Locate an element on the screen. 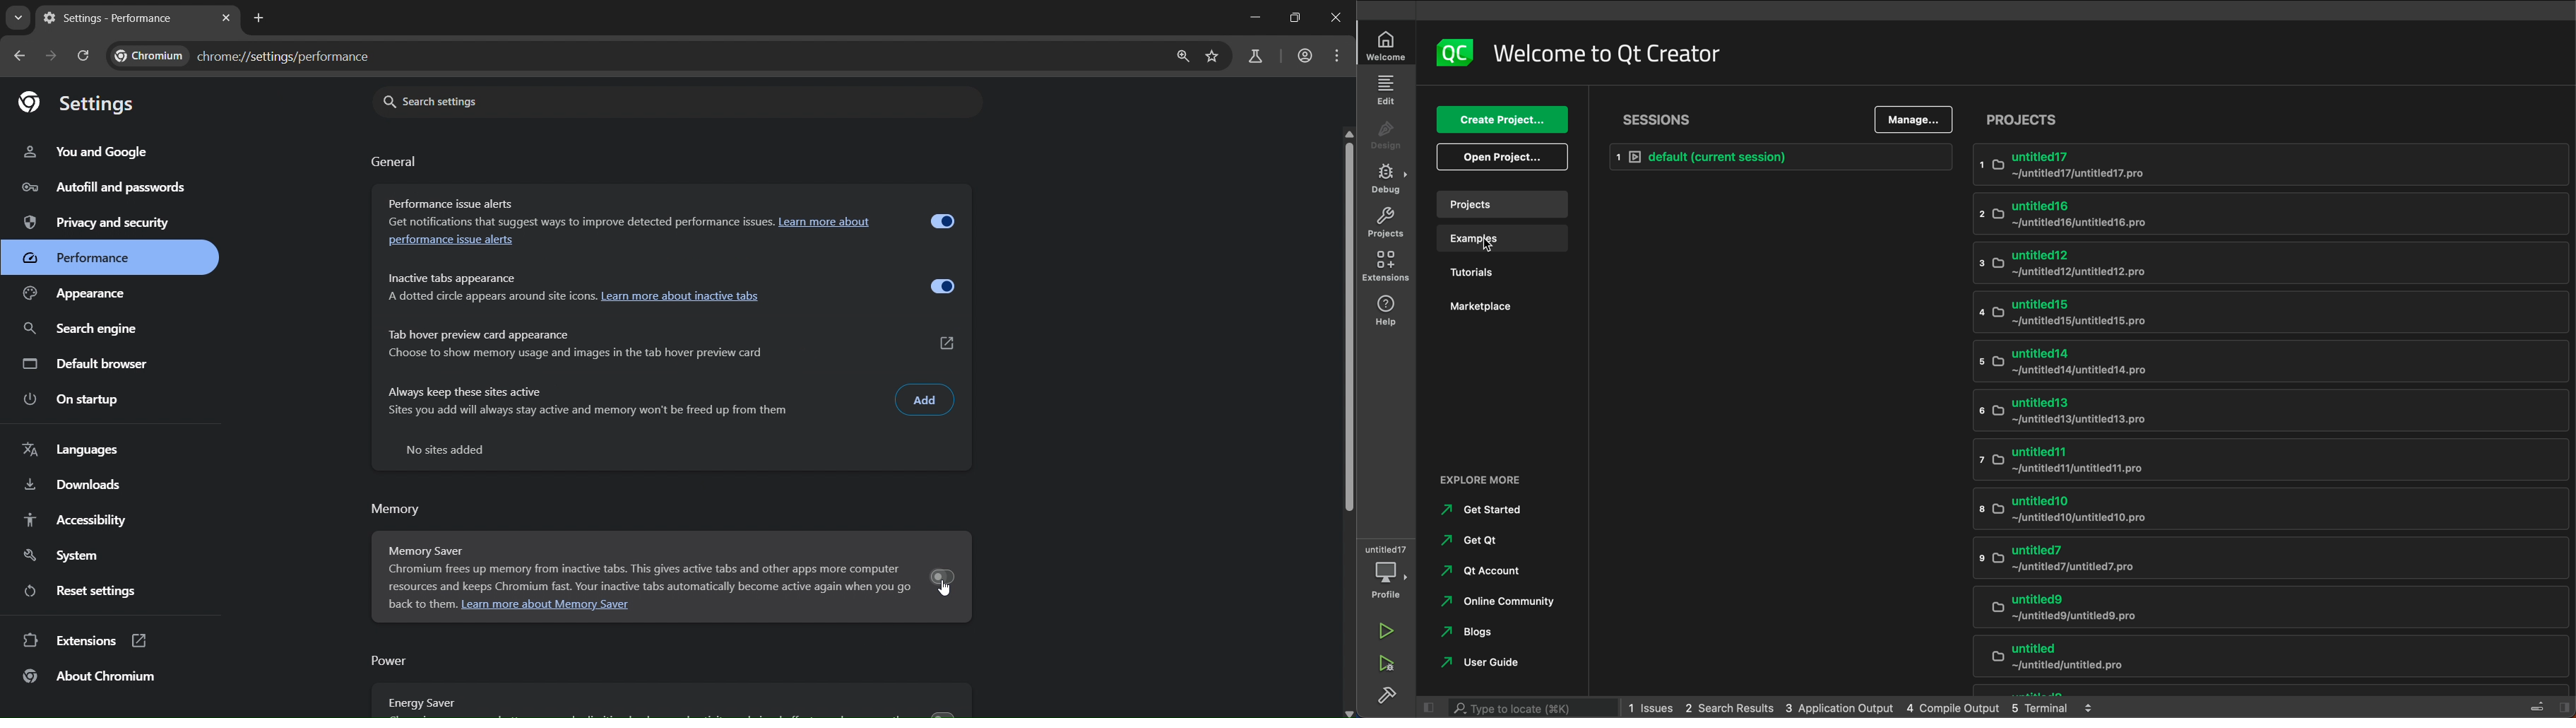 Image resolution: width=2576 pixels, height=728 pixels. run is located at coordinates (1391, 632).